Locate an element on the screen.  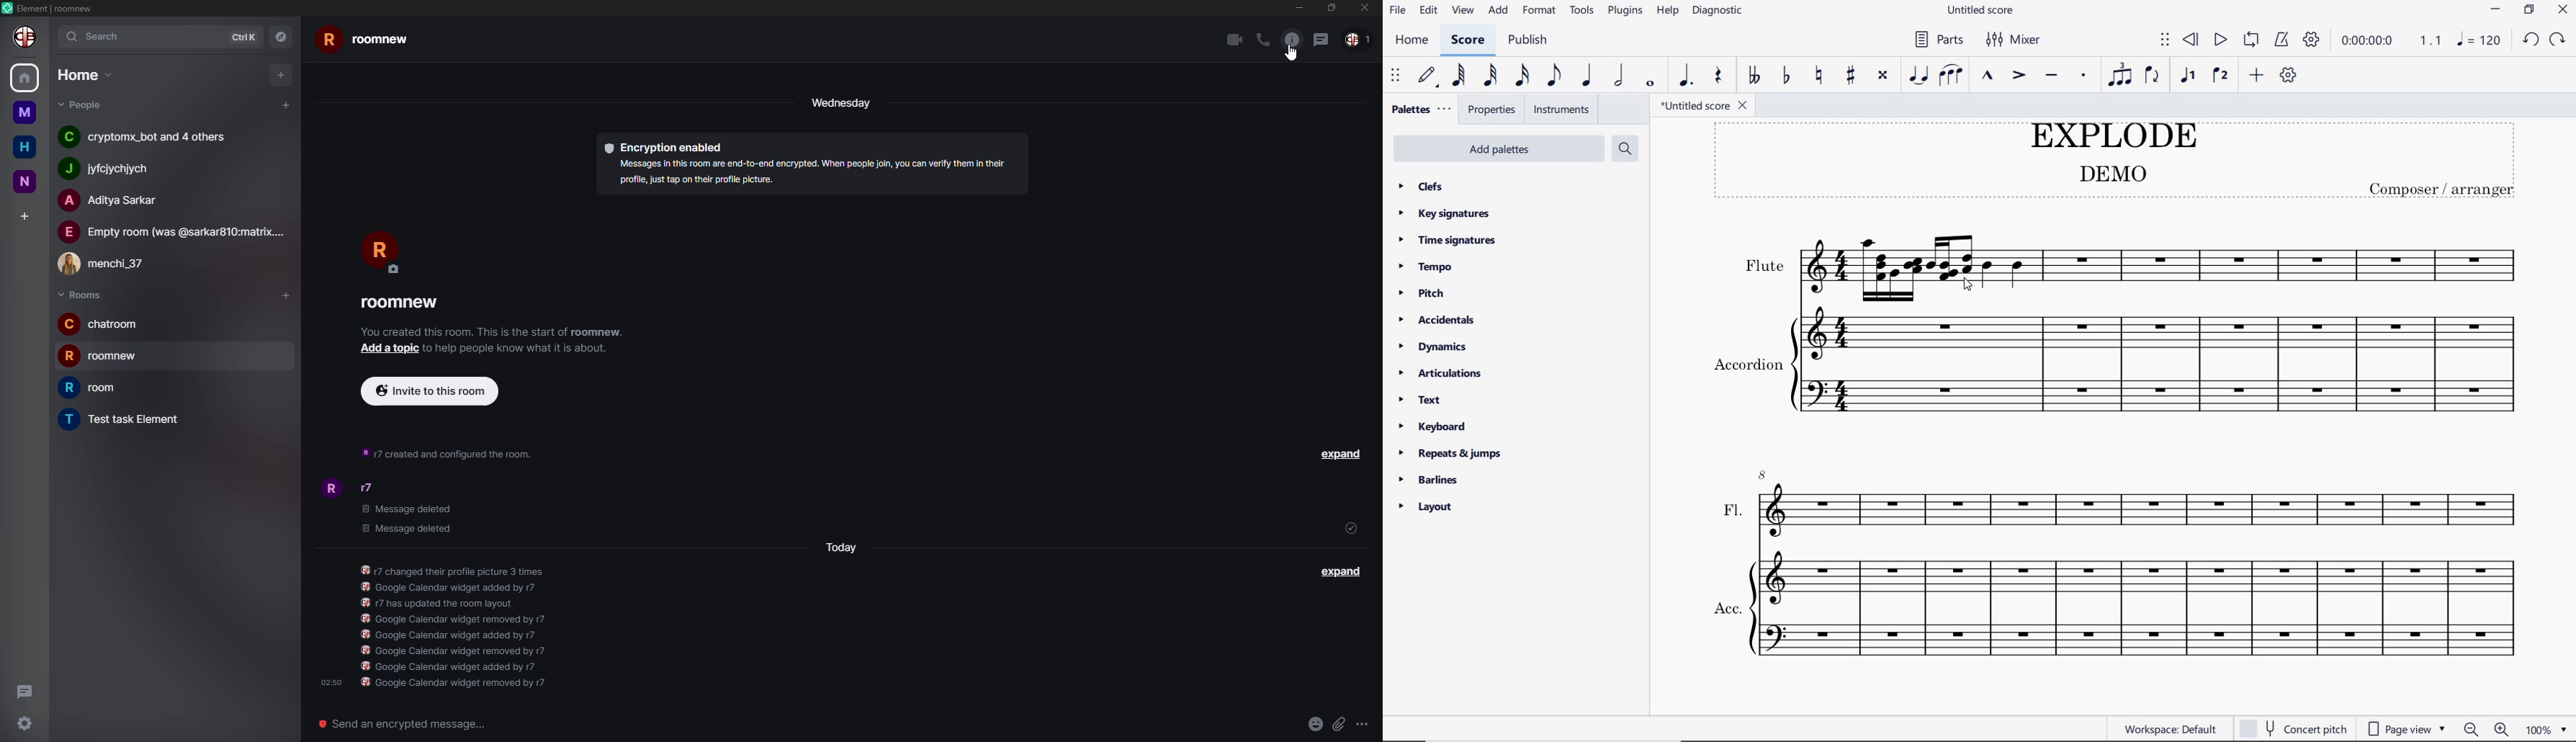
flip direction is located at coordinates (2153, 75).